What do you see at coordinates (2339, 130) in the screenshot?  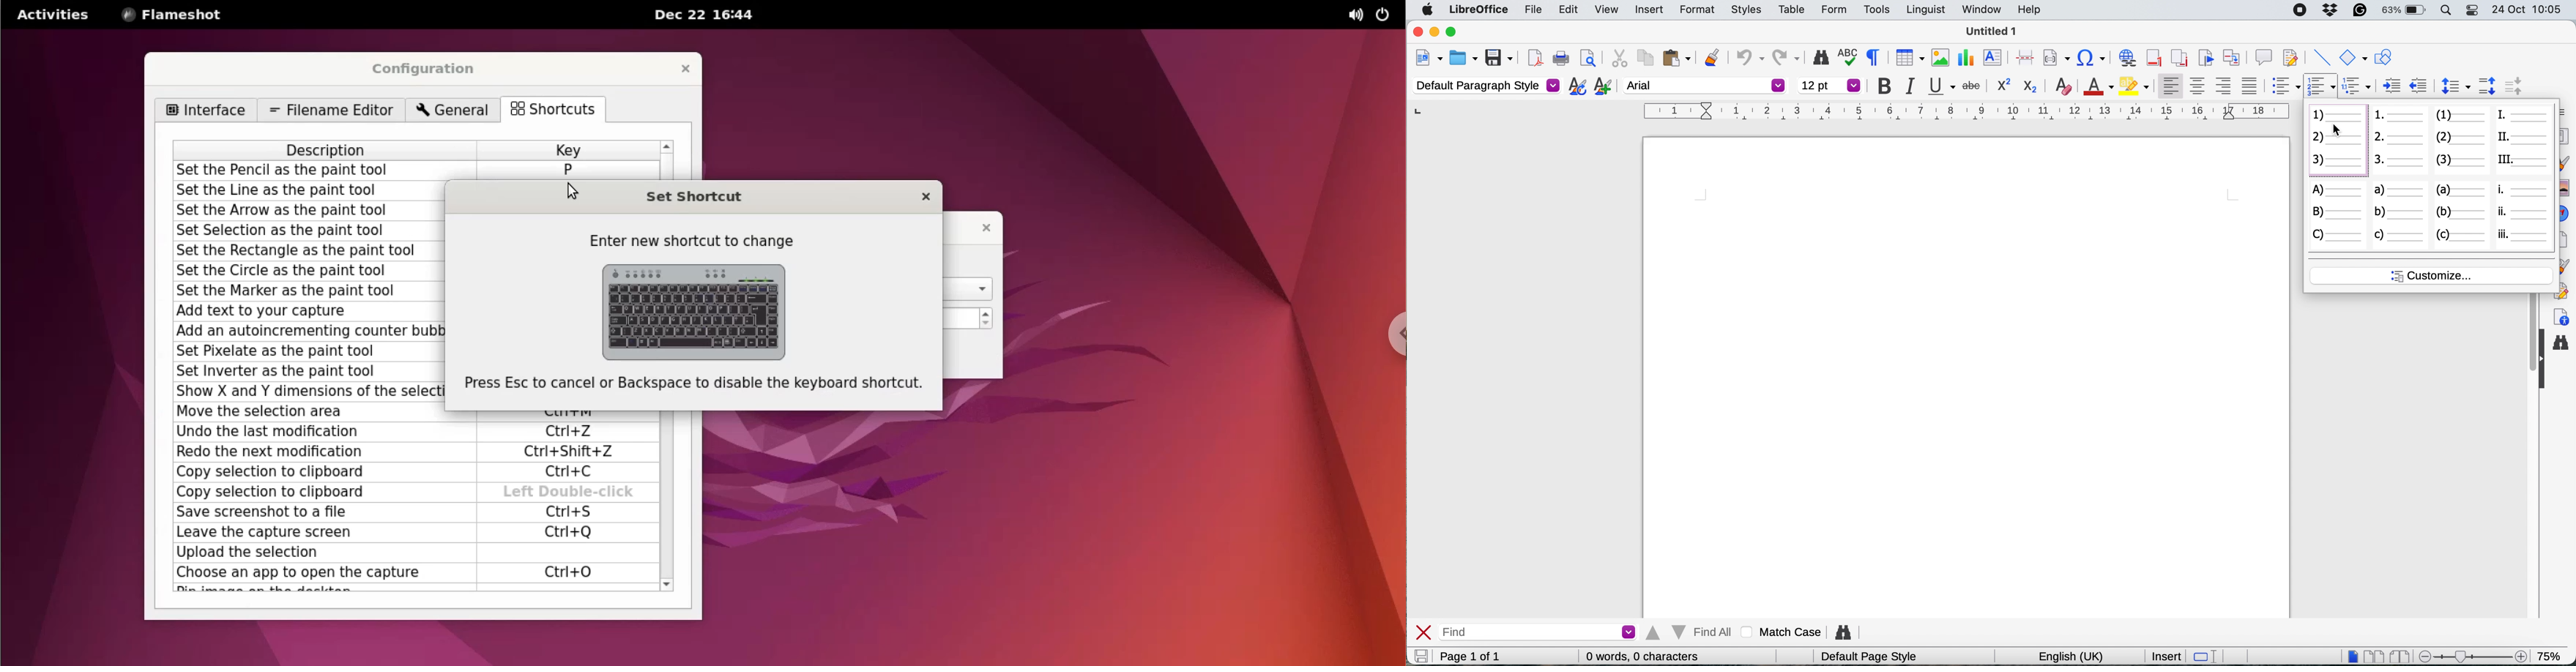 I see `cursor` at bounding box center [2339, 130].